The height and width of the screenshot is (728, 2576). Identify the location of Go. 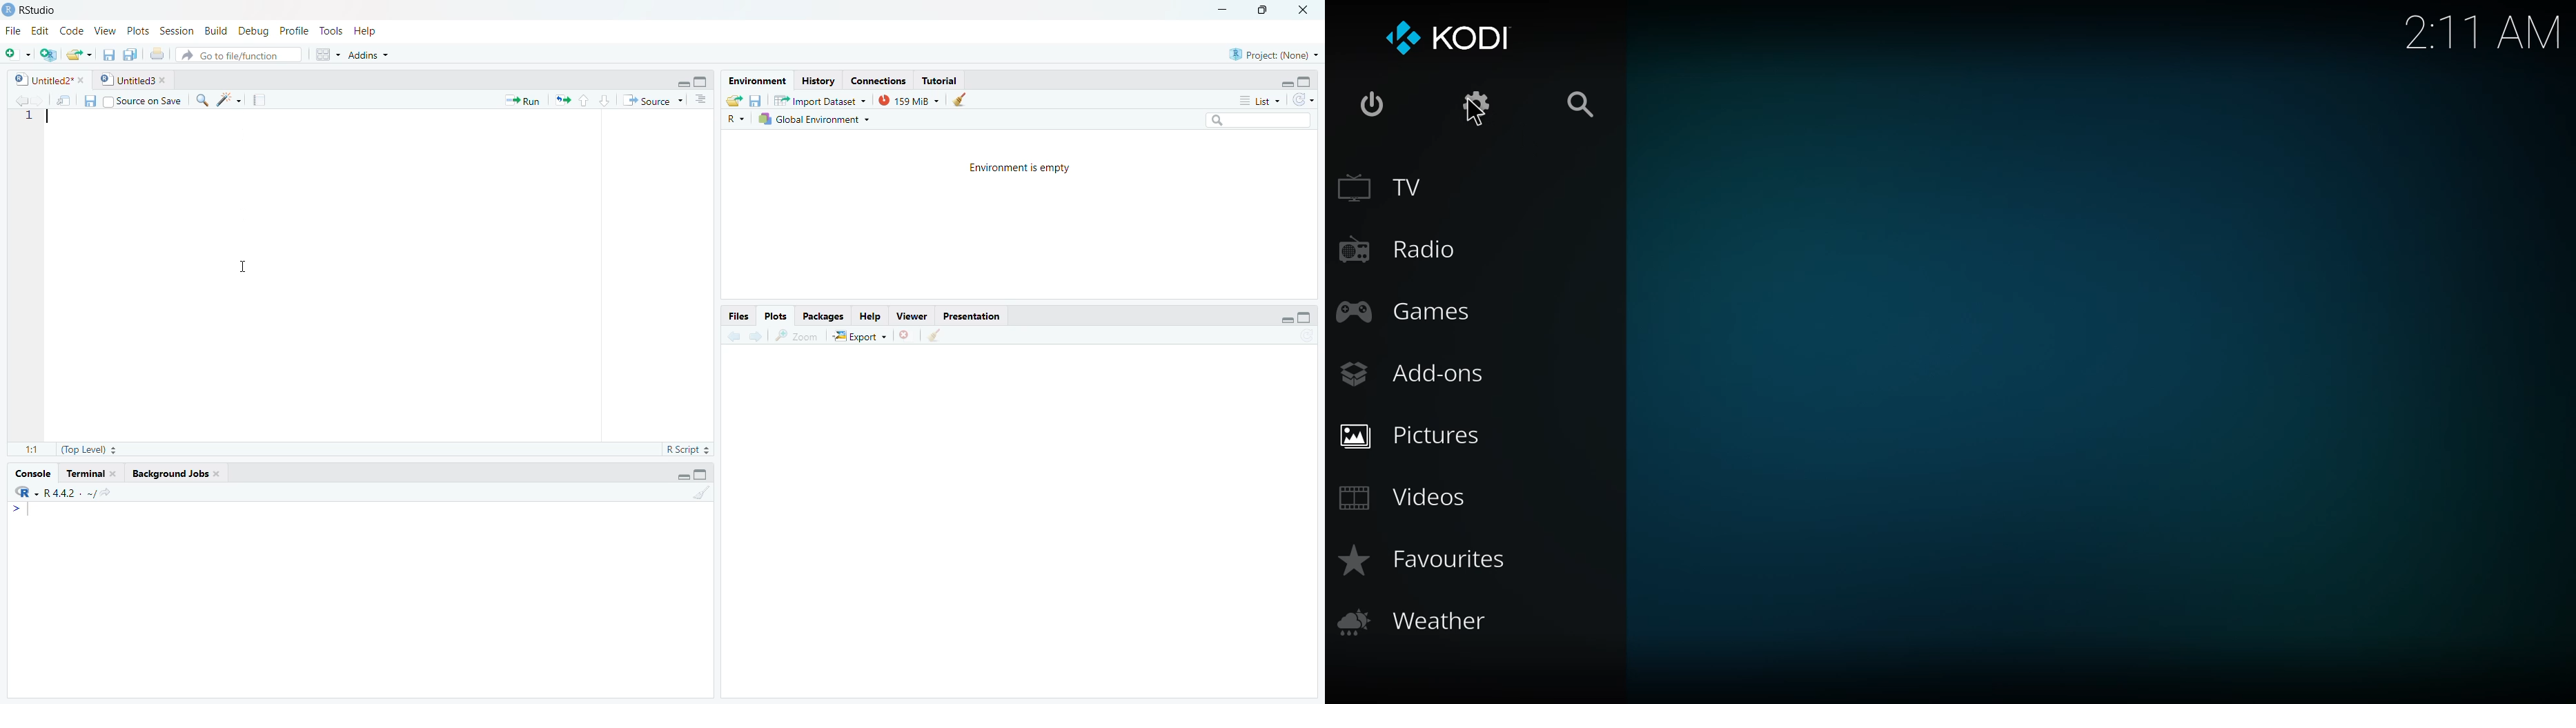
(112, 494).